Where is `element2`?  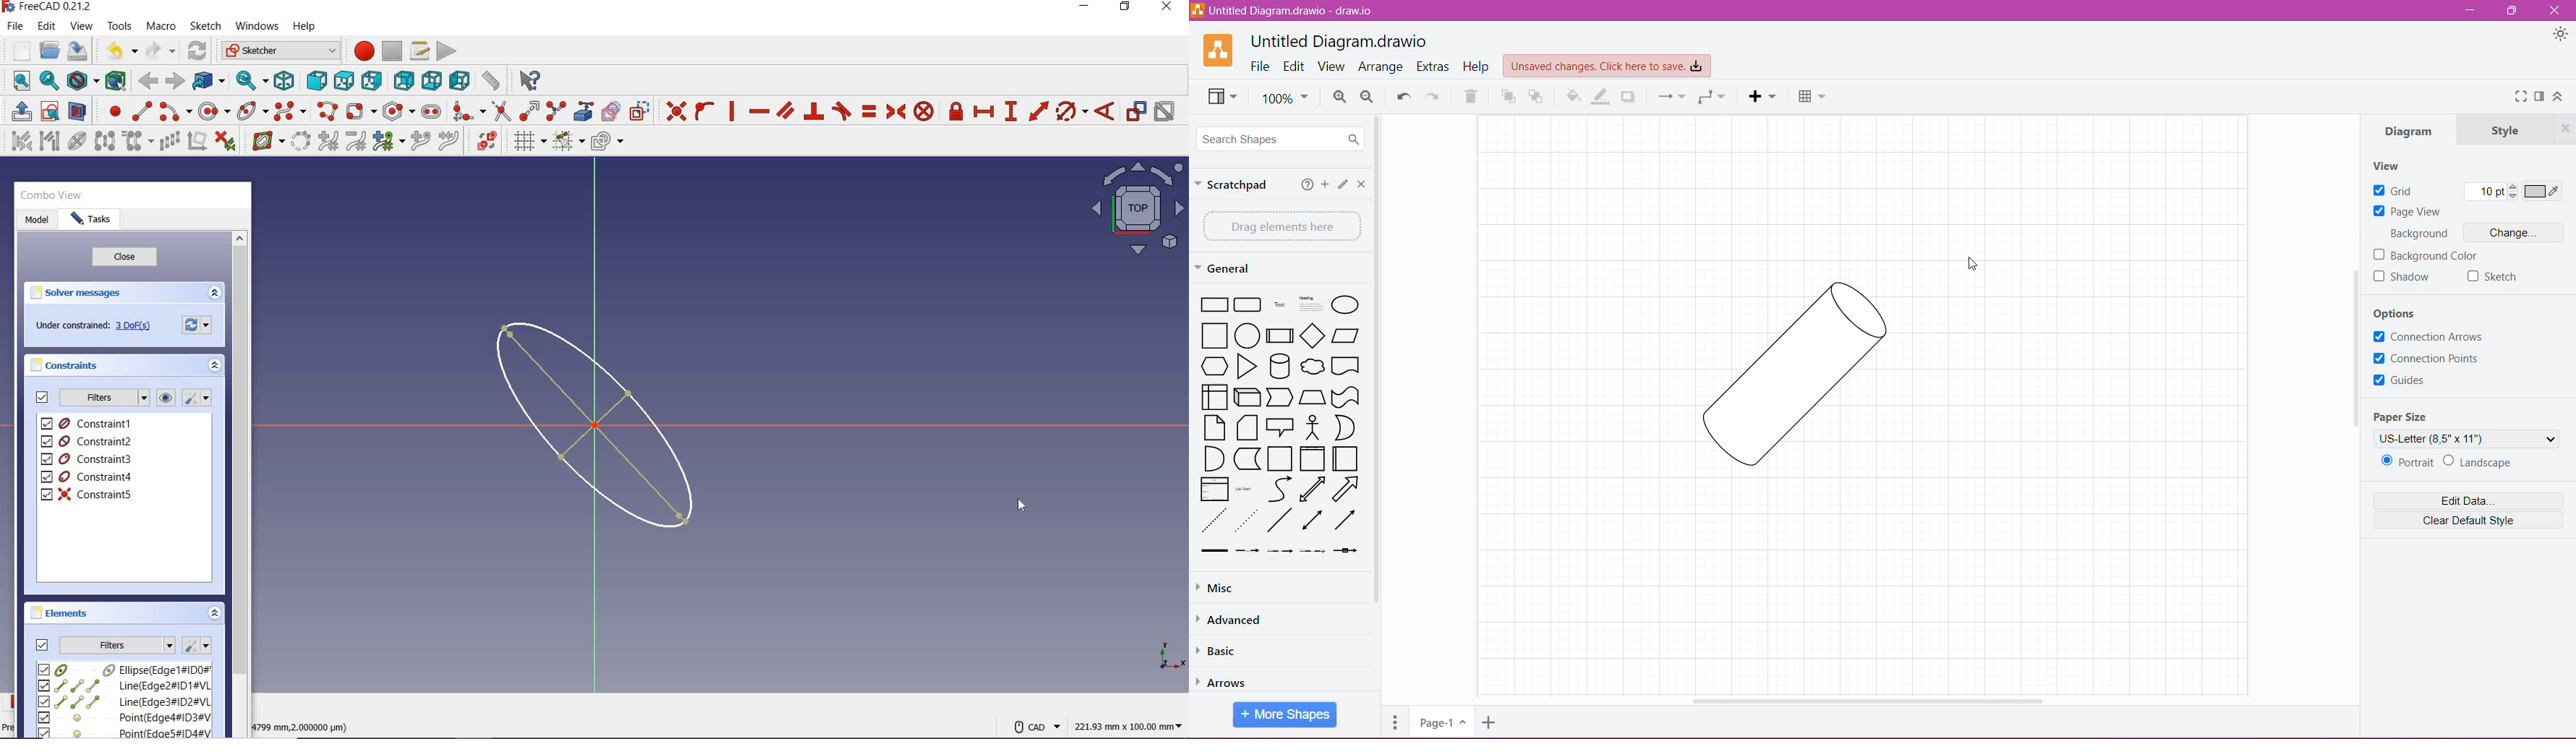 element2 is located at coordinates (124, 685).